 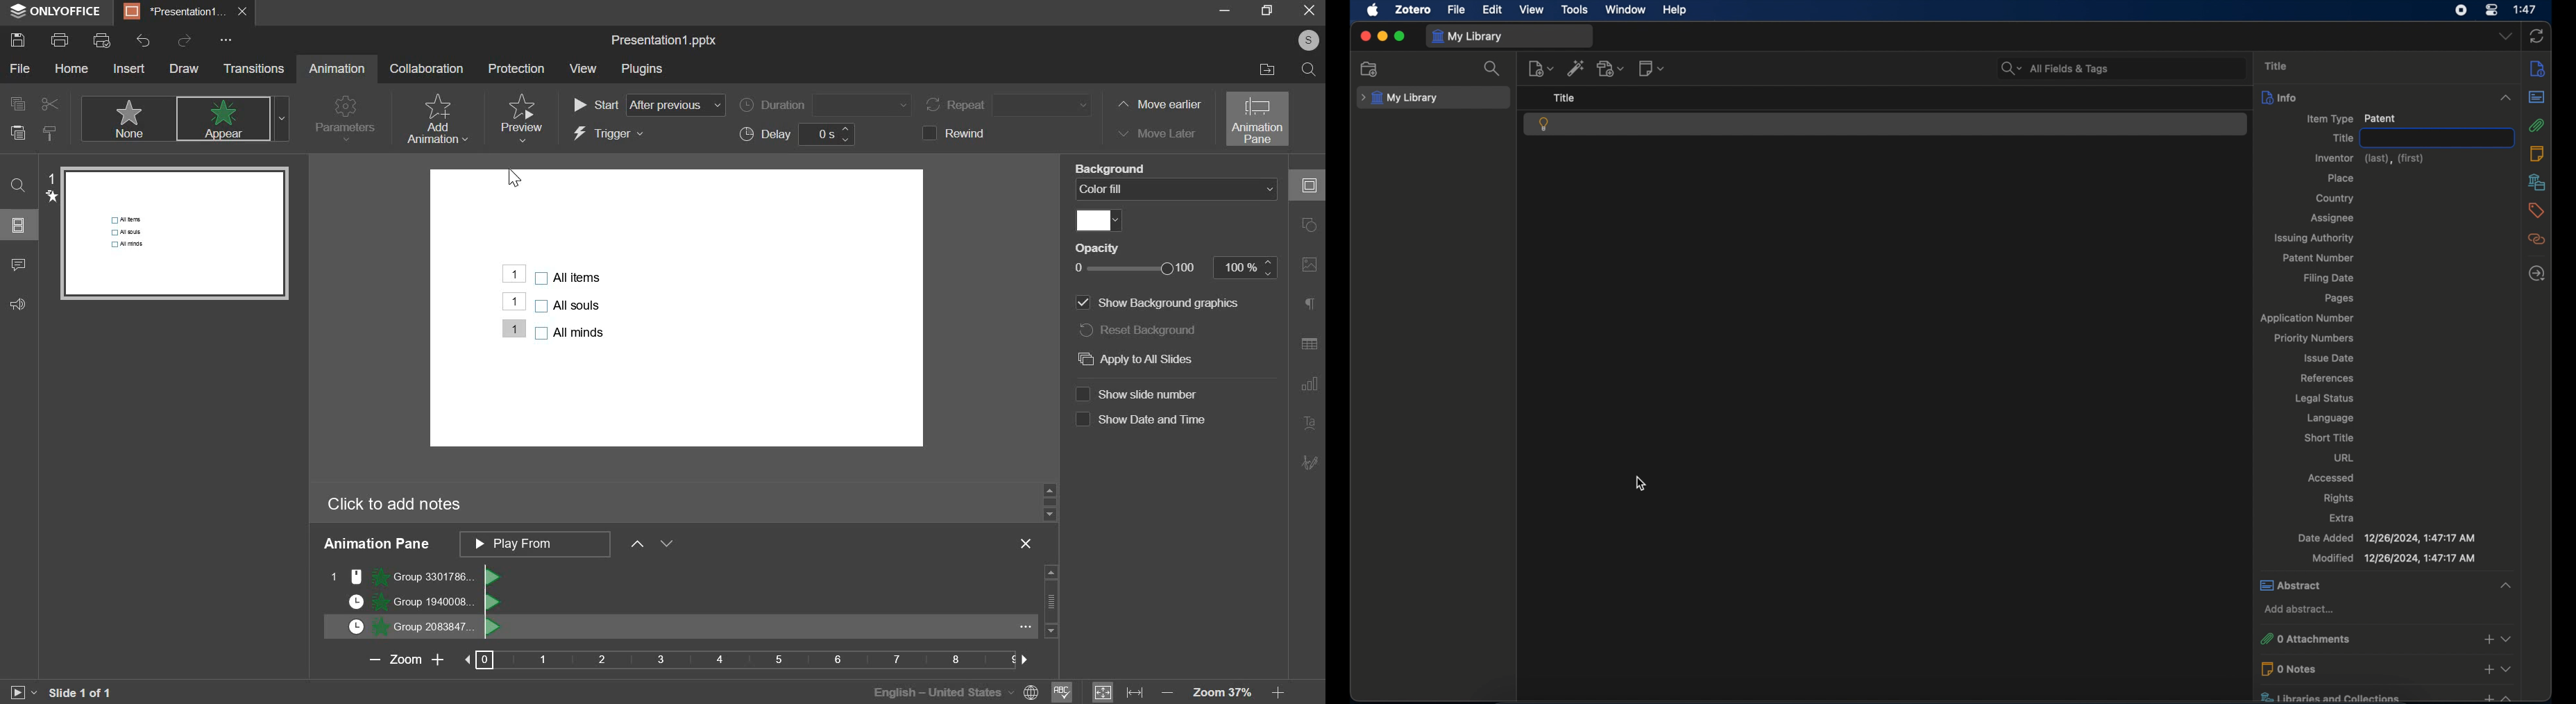 What do you see at coordinates (1050, 602) in the screenshot?
I see `vertical slider` at bounding box center [1050, 602].